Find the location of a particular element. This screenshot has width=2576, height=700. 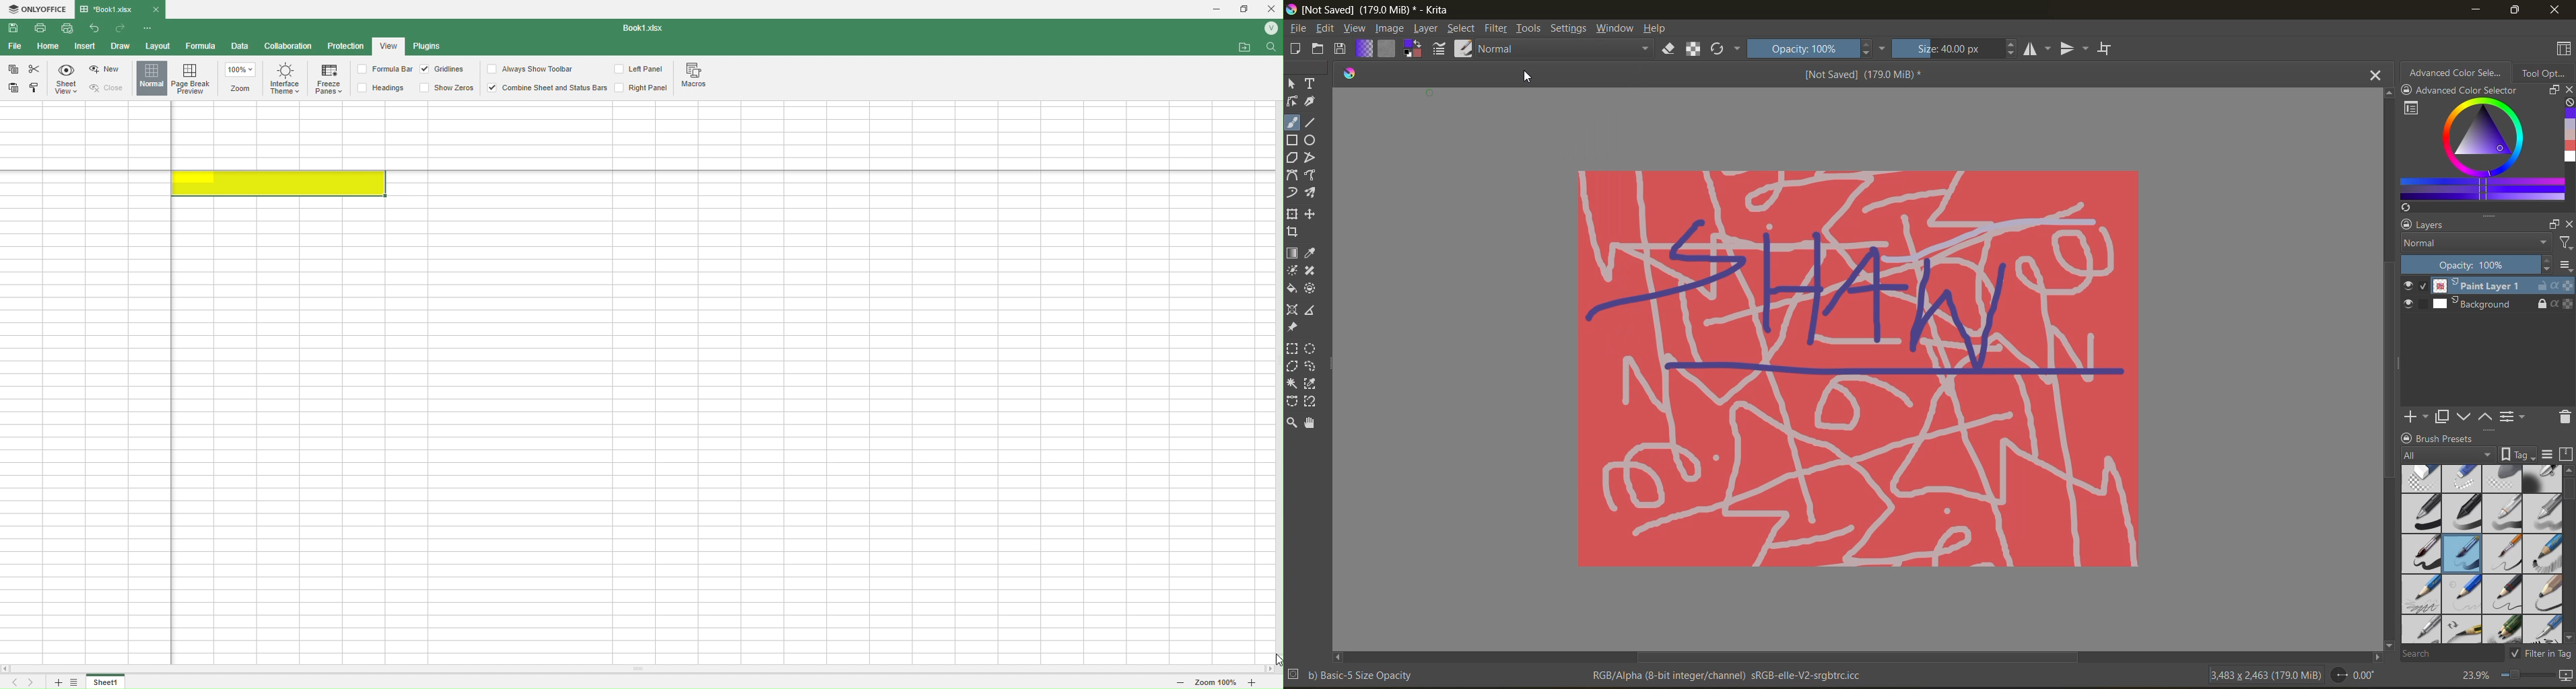

window is located at coordinates (1615, 28).